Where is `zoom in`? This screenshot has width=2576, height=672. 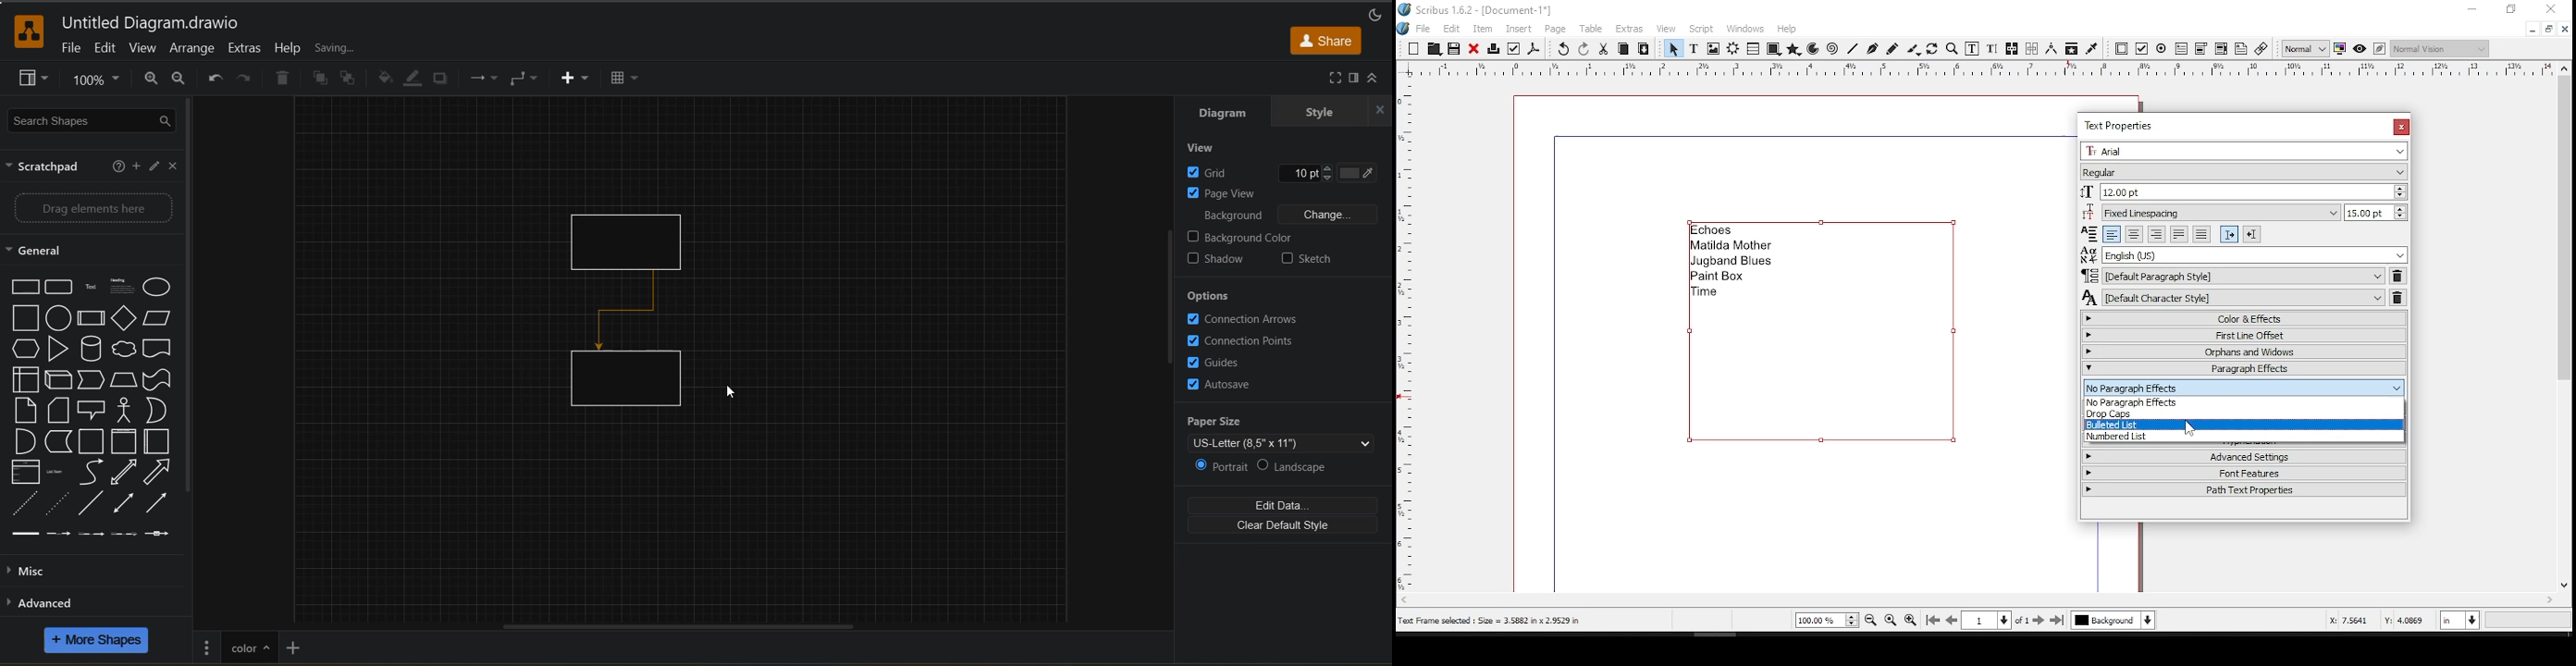
zoom in is located at coordinates (1909, 622).